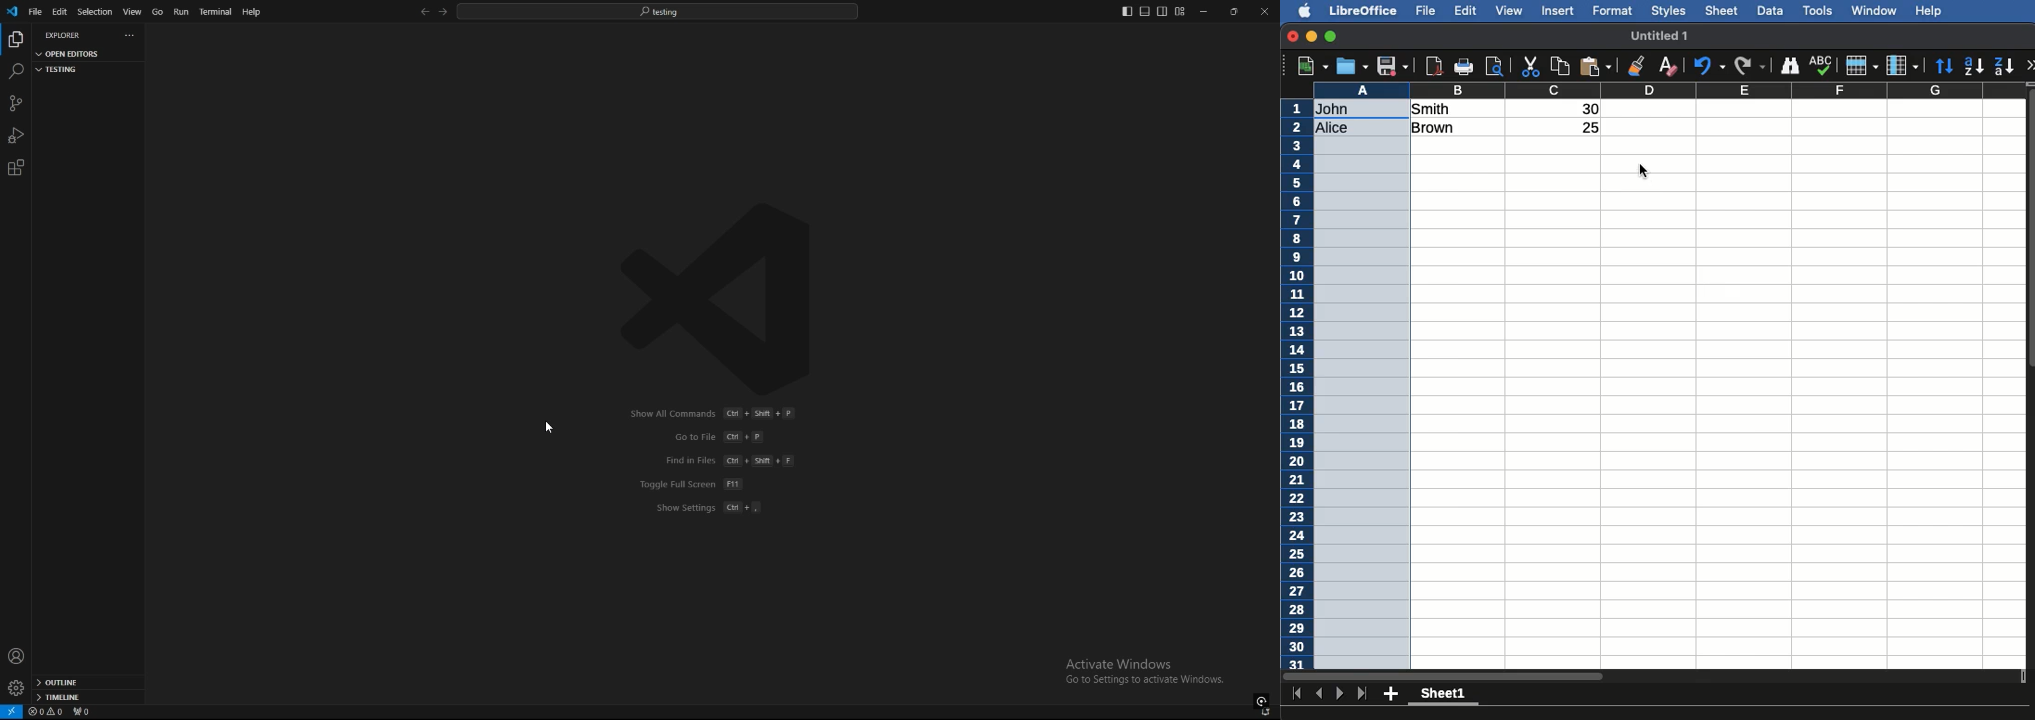 The height and width of the screenshot is (728, 2044). I want to click on Finding, so click(1790, 65).